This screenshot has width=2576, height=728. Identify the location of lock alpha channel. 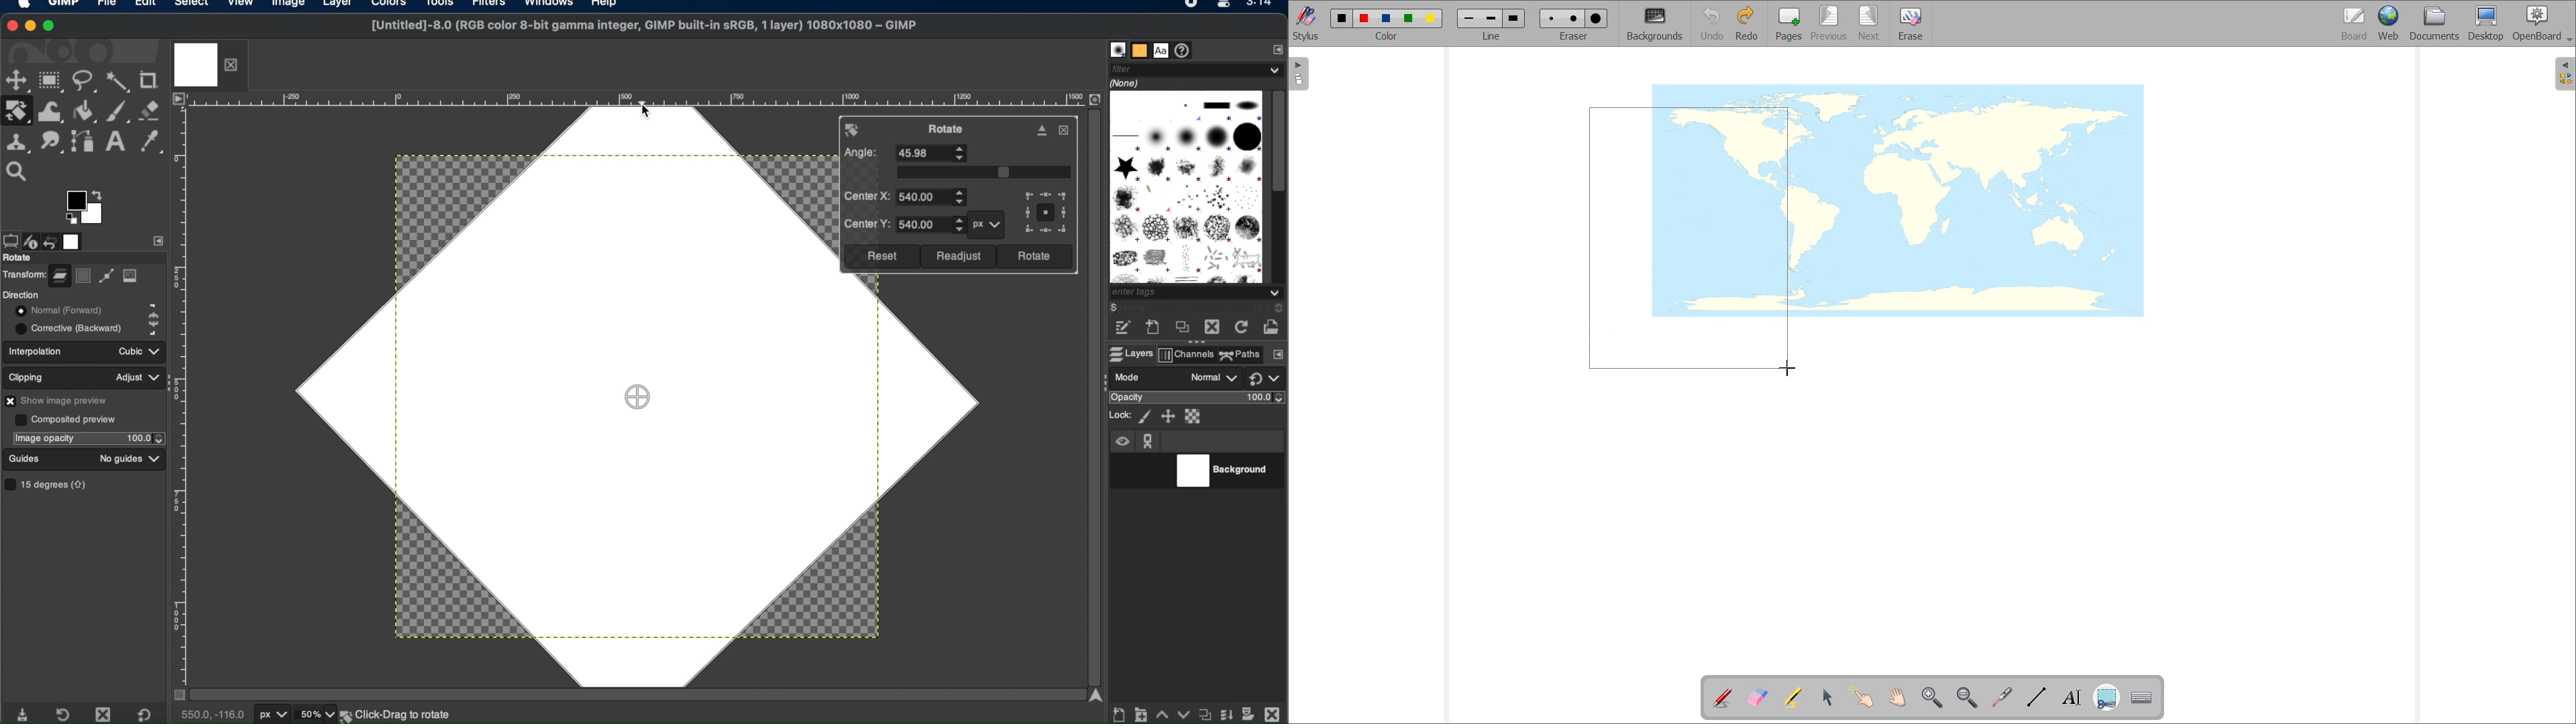
(1195, 416).